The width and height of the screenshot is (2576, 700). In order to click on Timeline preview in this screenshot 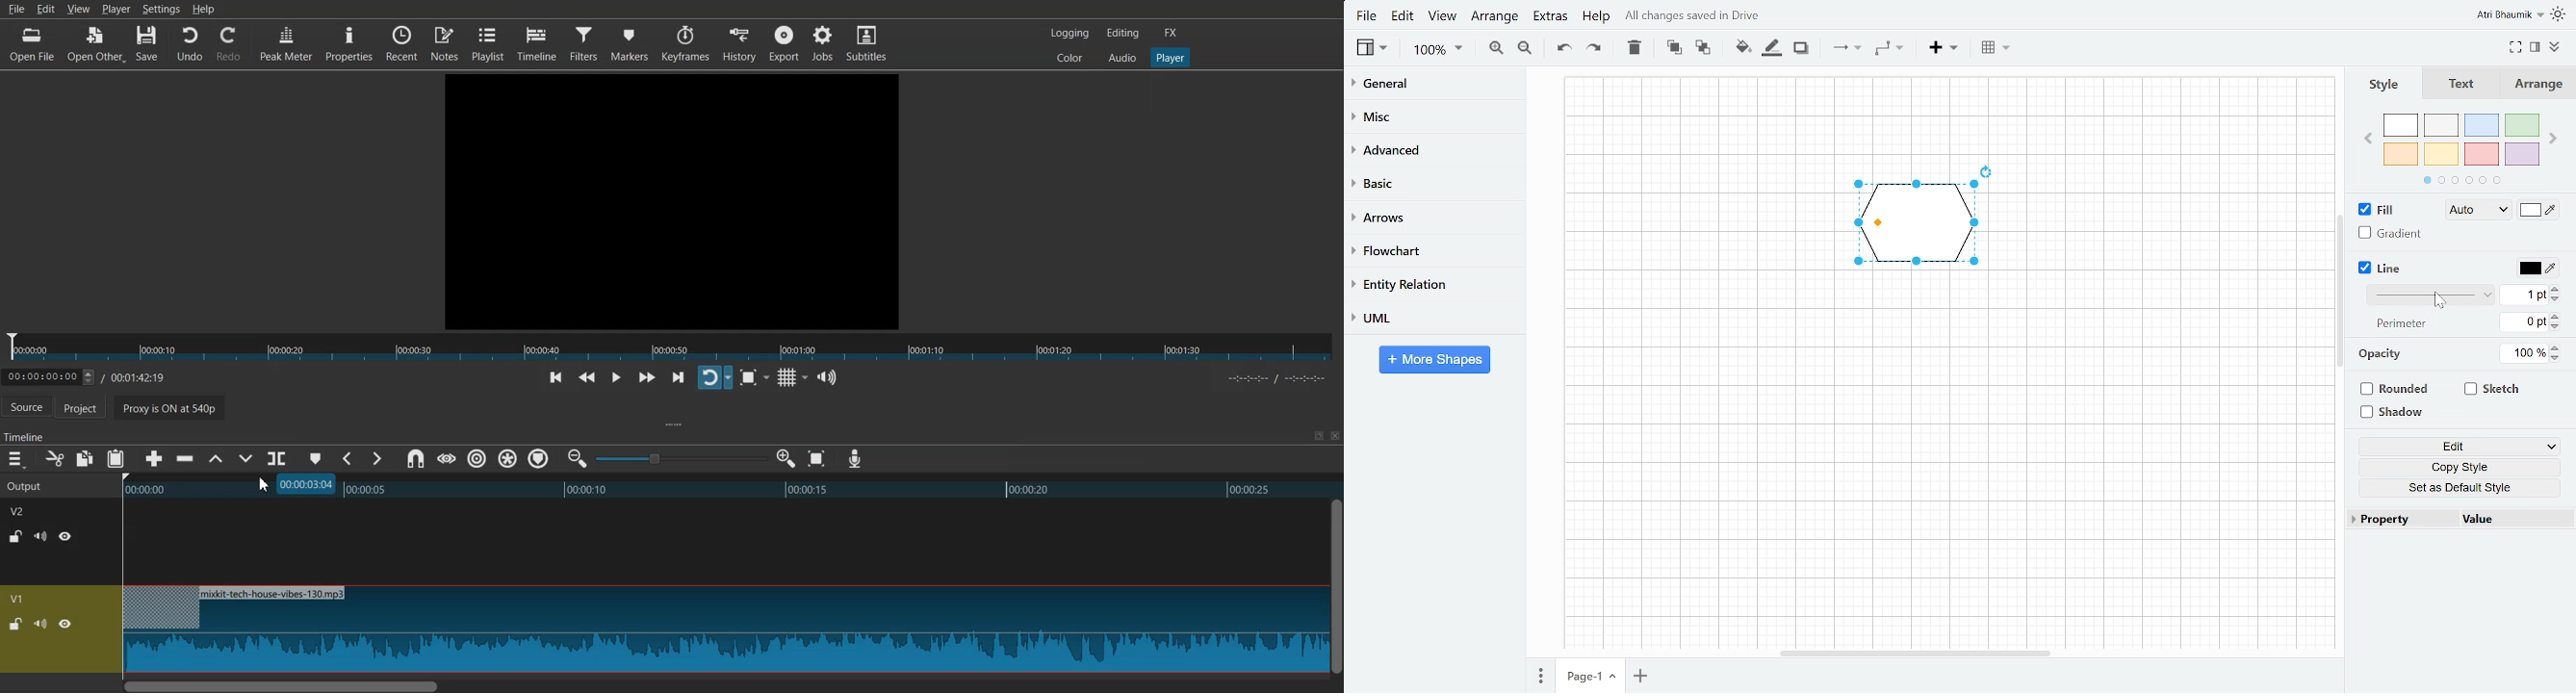, I will do `click(732, 487)`.